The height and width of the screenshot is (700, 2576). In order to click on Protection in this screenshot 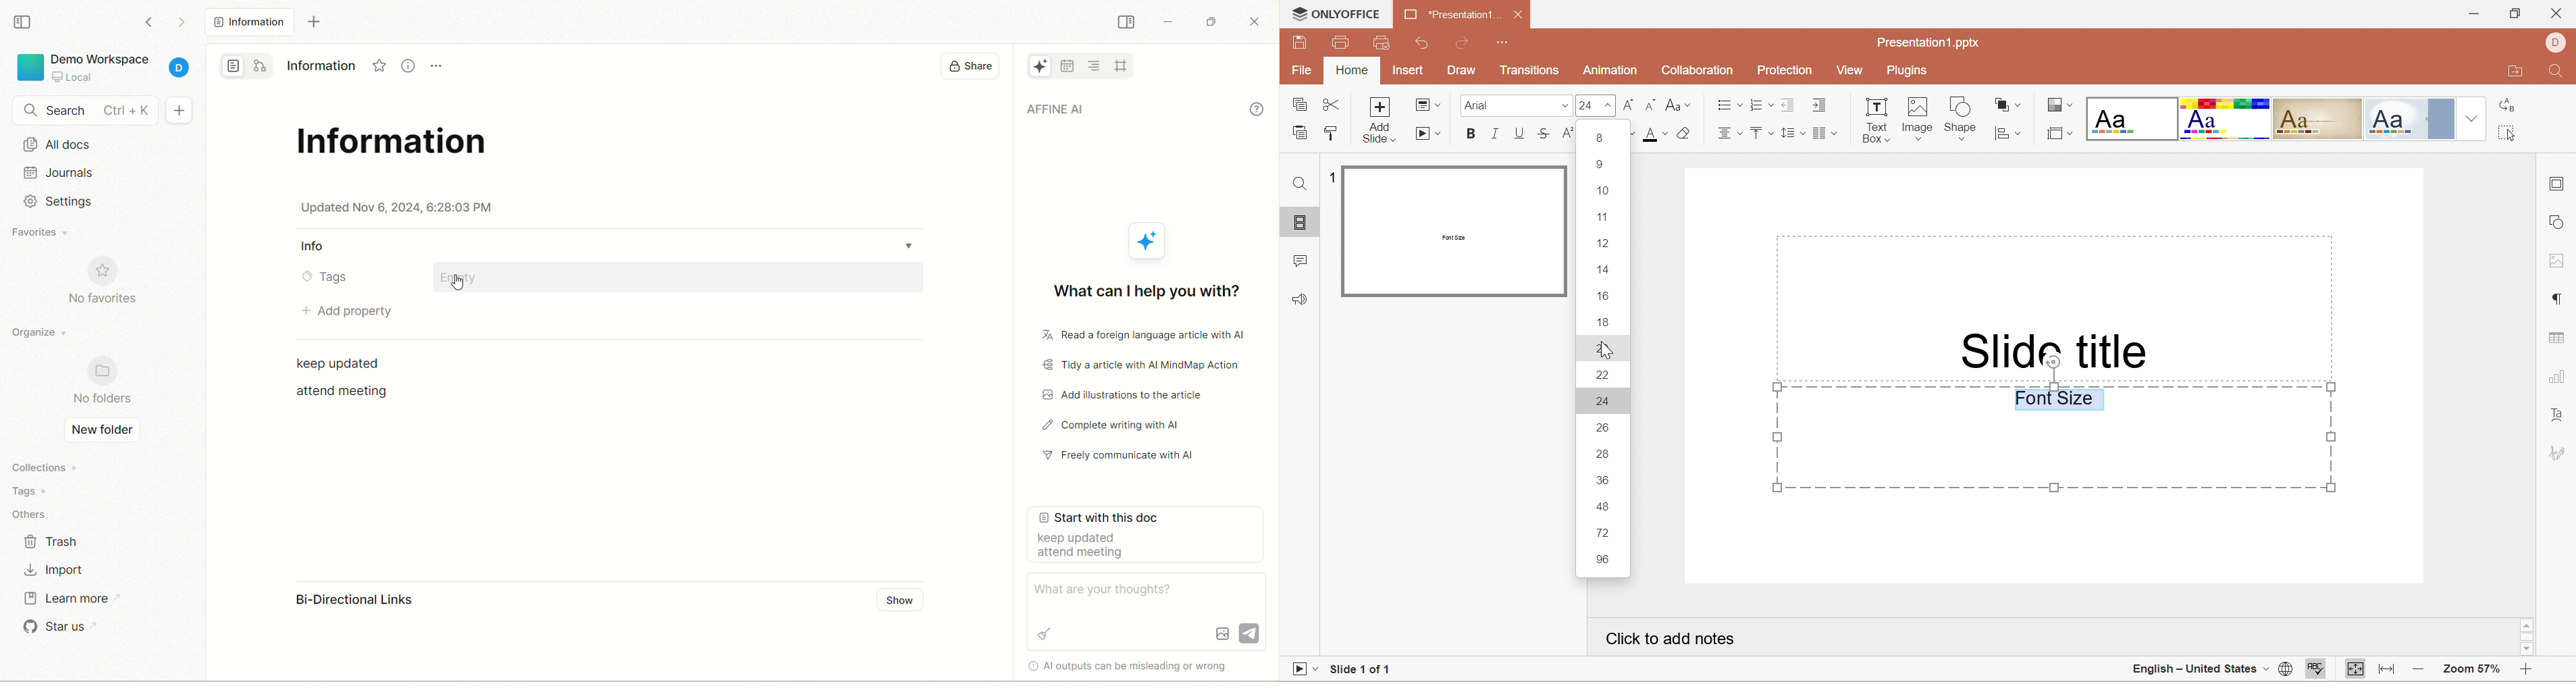, I will do `click(1785, 69)`.